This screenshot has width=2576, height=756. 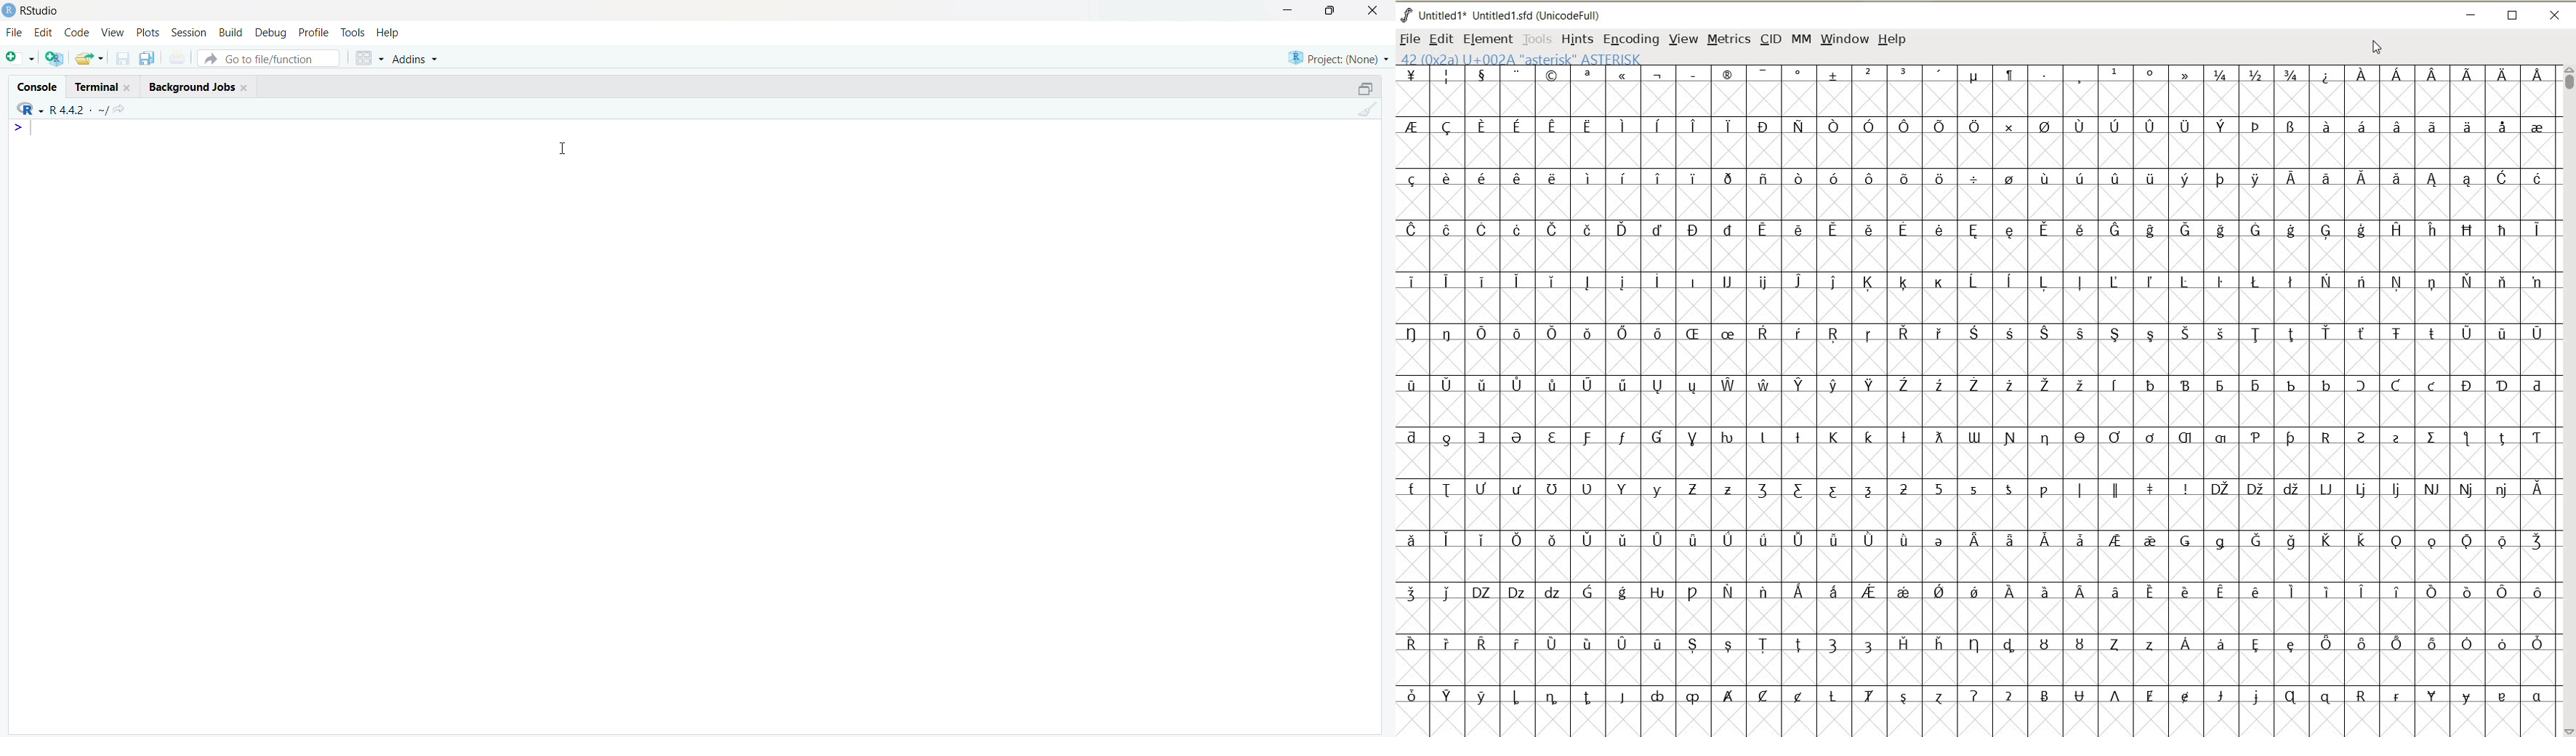 What do you see at coordinates (270, 34) in the screenshot?
I see `debug` at bounding box center [270, 34].